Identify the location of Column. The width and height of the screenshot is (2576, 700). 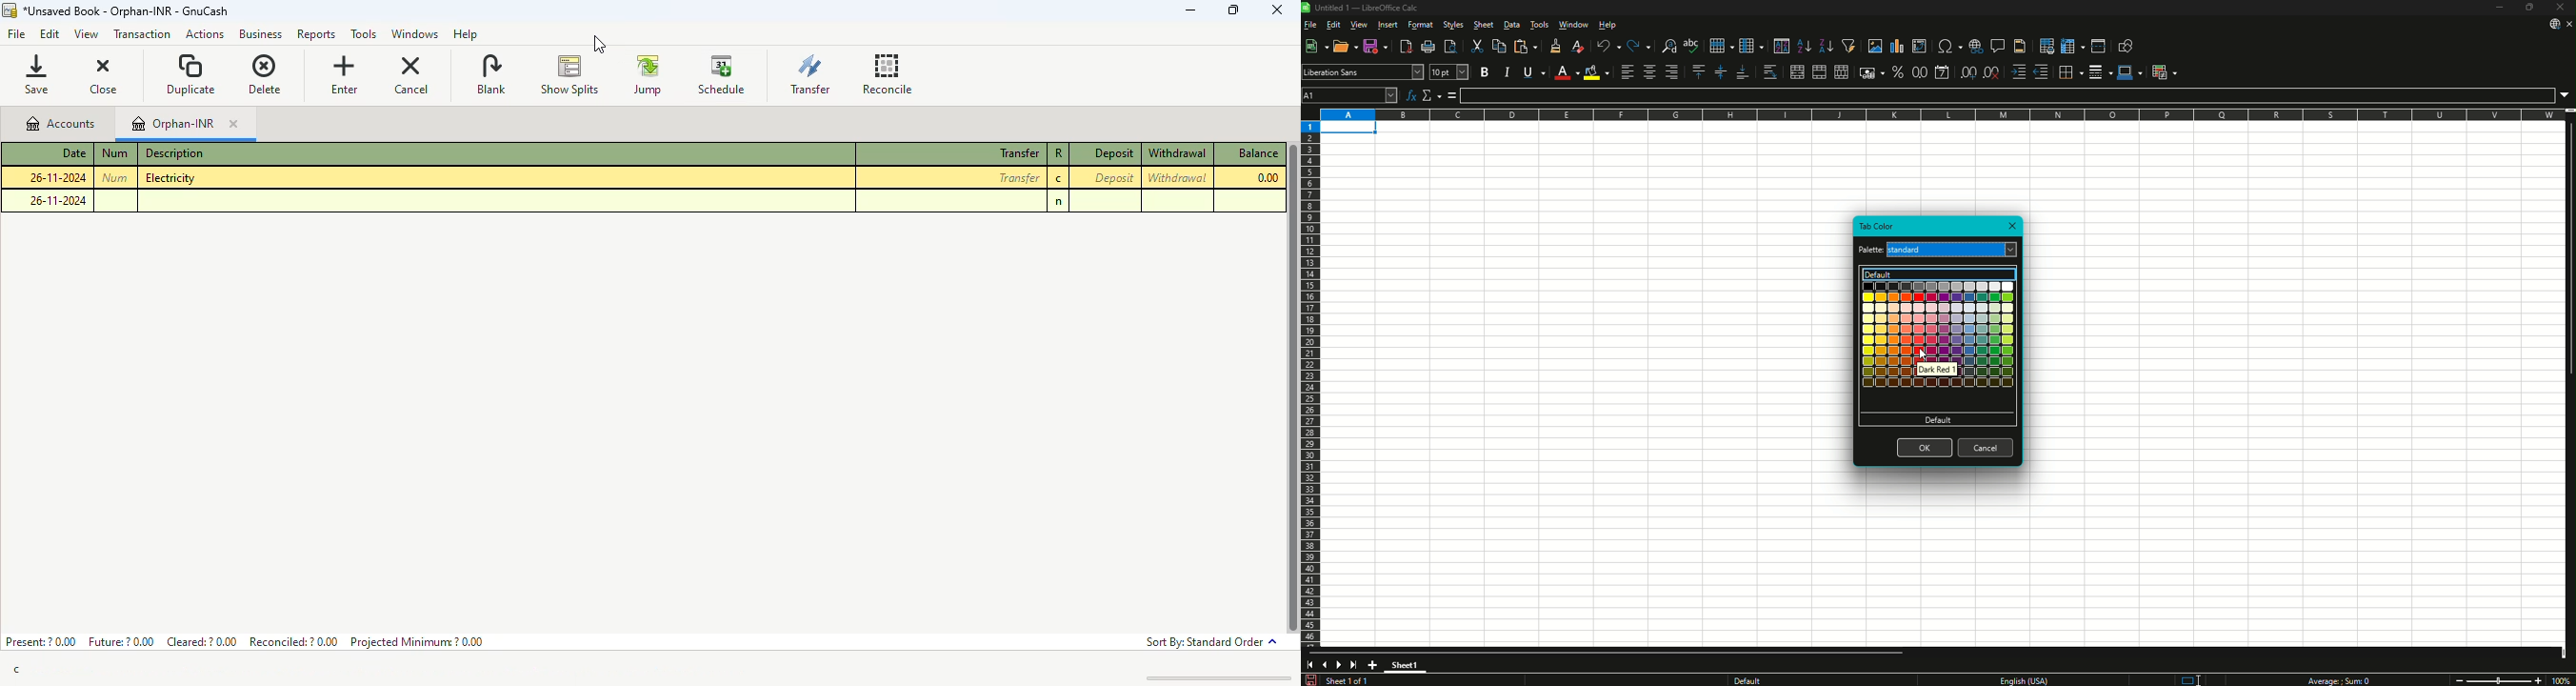
(1752, 46).